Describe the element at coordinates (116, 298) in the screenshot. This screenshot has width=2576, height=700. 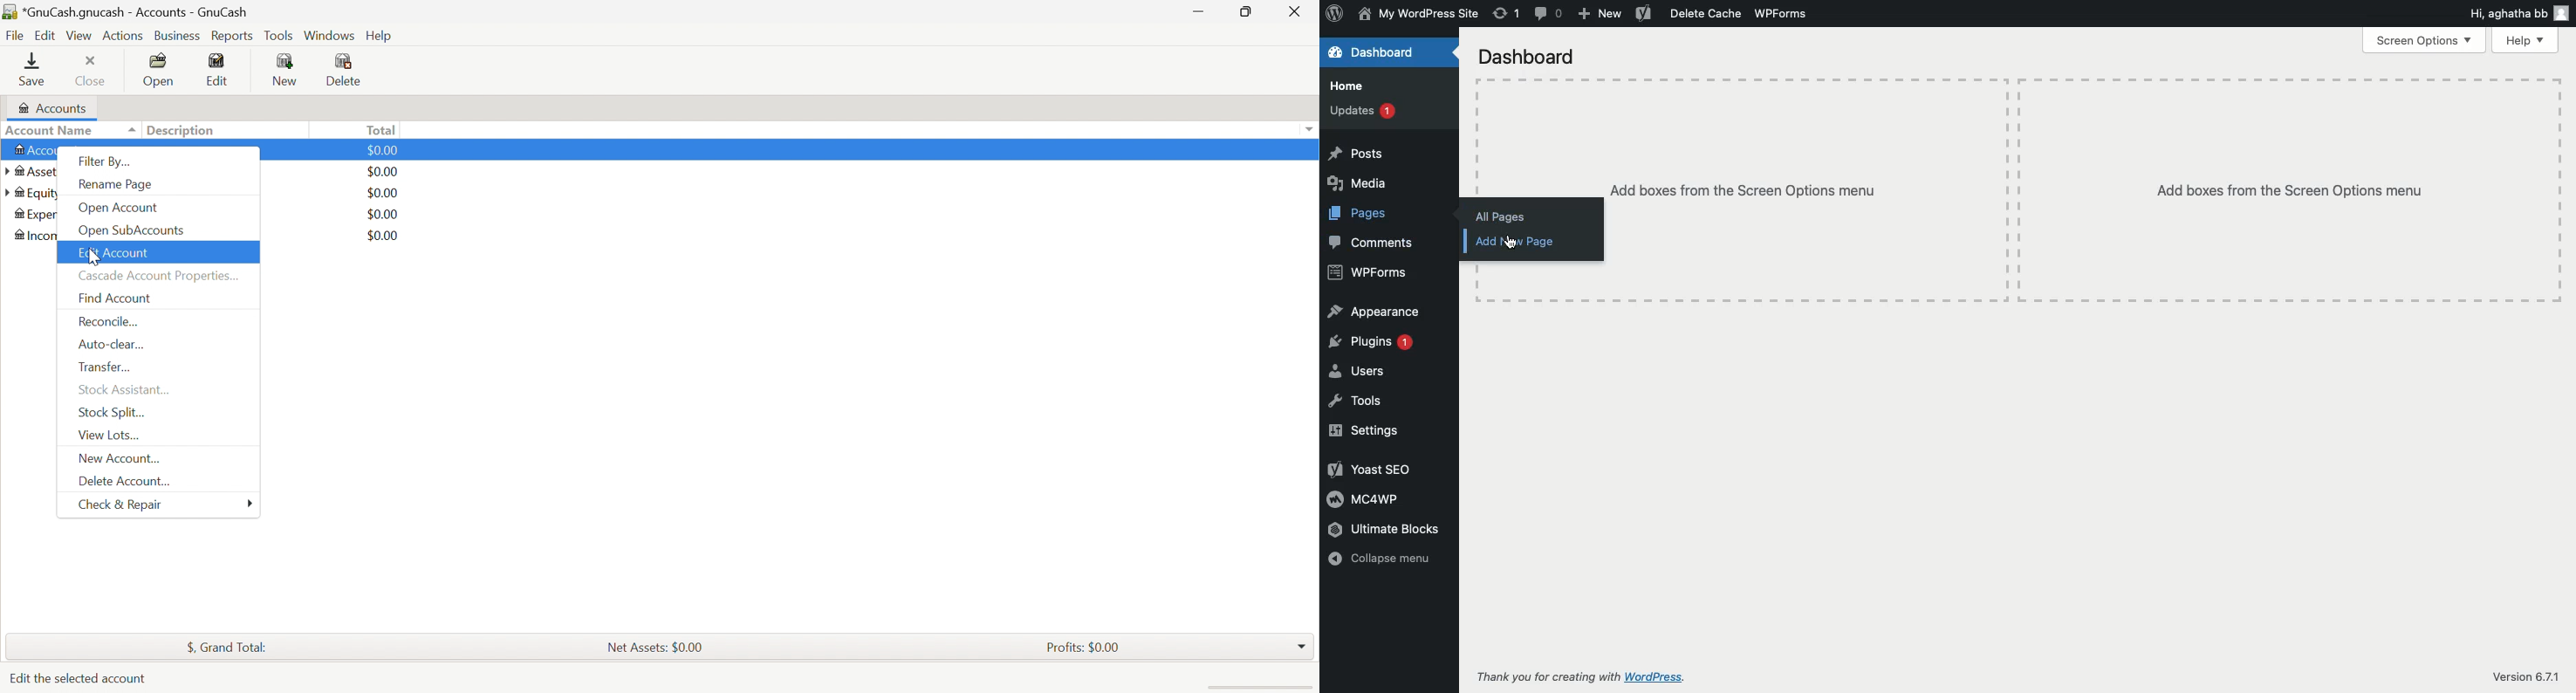
I see `Find Account` at that location.